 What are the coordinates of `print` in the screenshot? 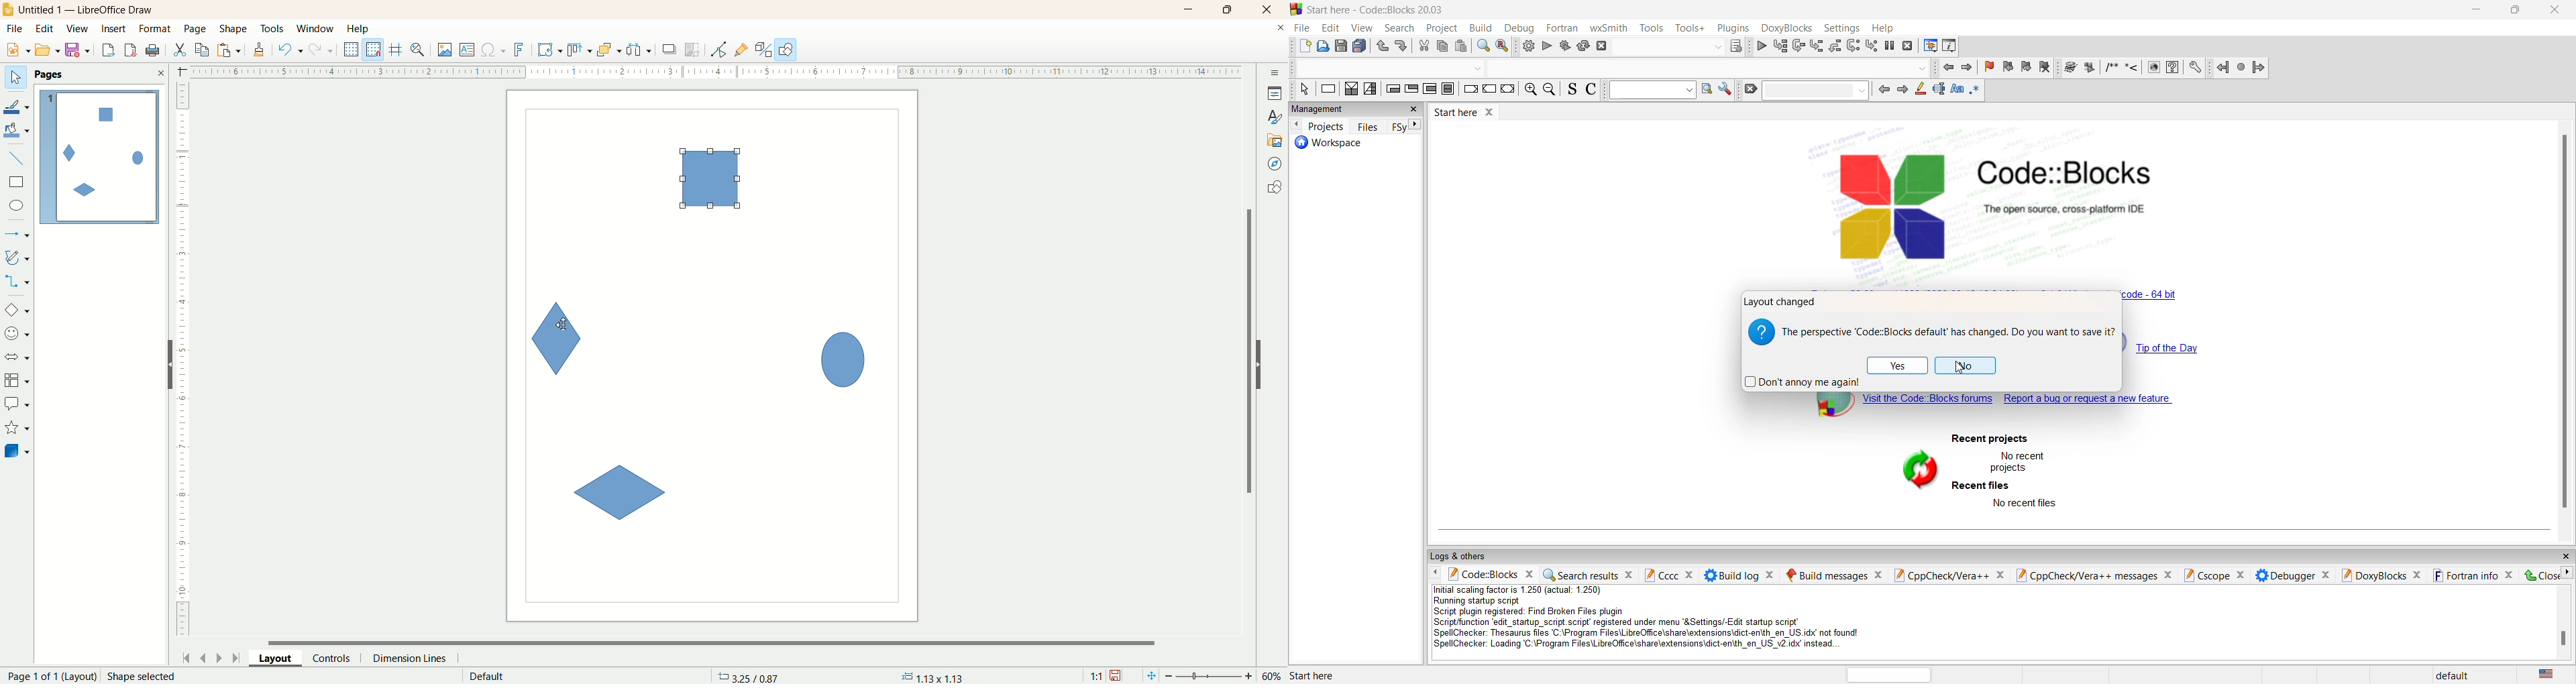 It's located at (132, 50).